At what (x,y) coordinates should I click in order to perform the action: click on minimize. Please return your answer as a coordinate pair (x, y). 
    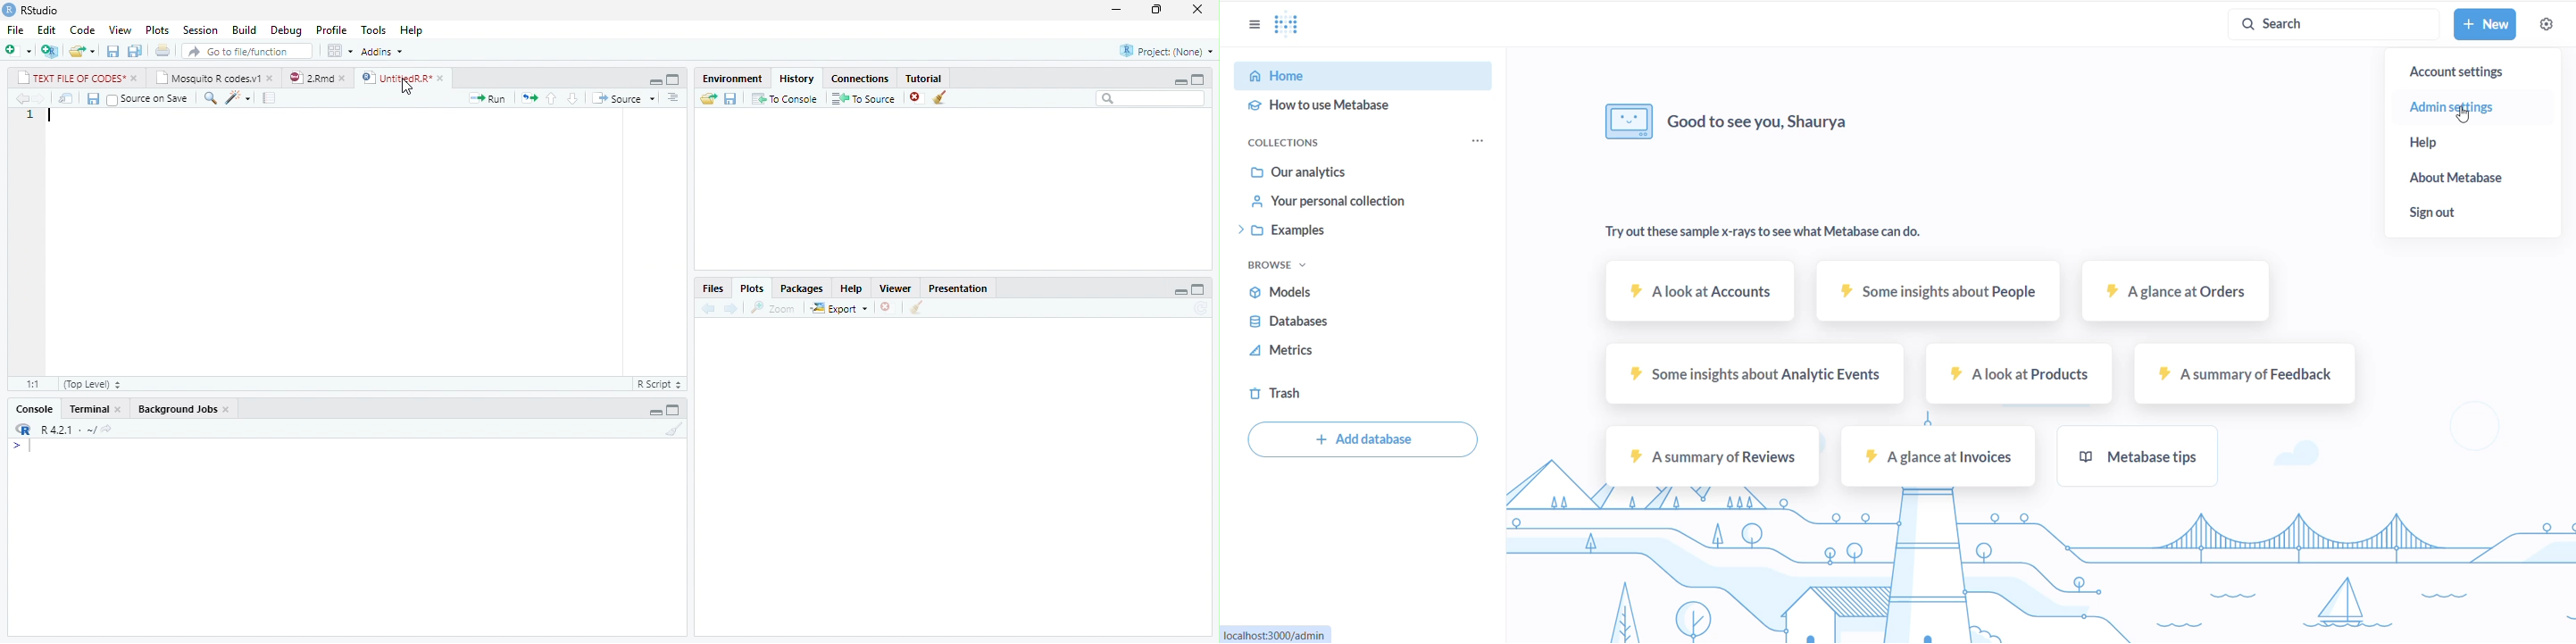
    Looking at the image, I should click on (655, 413).